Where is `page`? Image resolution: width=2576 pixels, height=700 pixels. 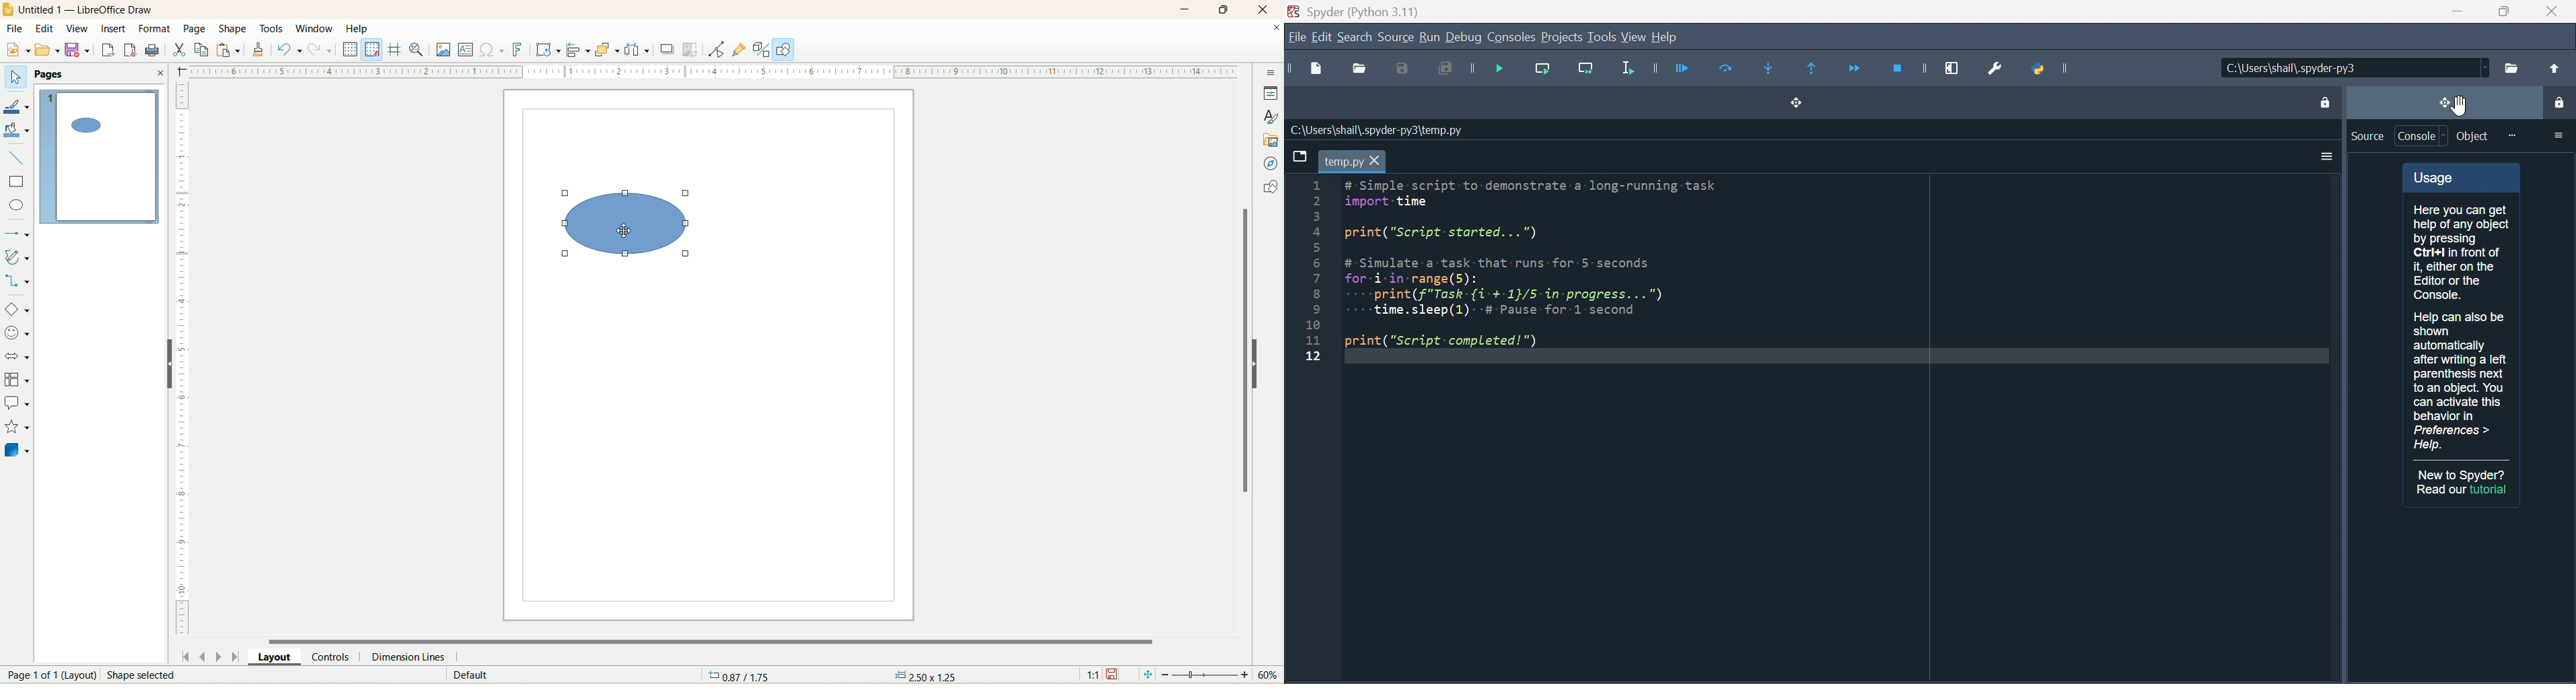
page is located at coordinates (198, 28).